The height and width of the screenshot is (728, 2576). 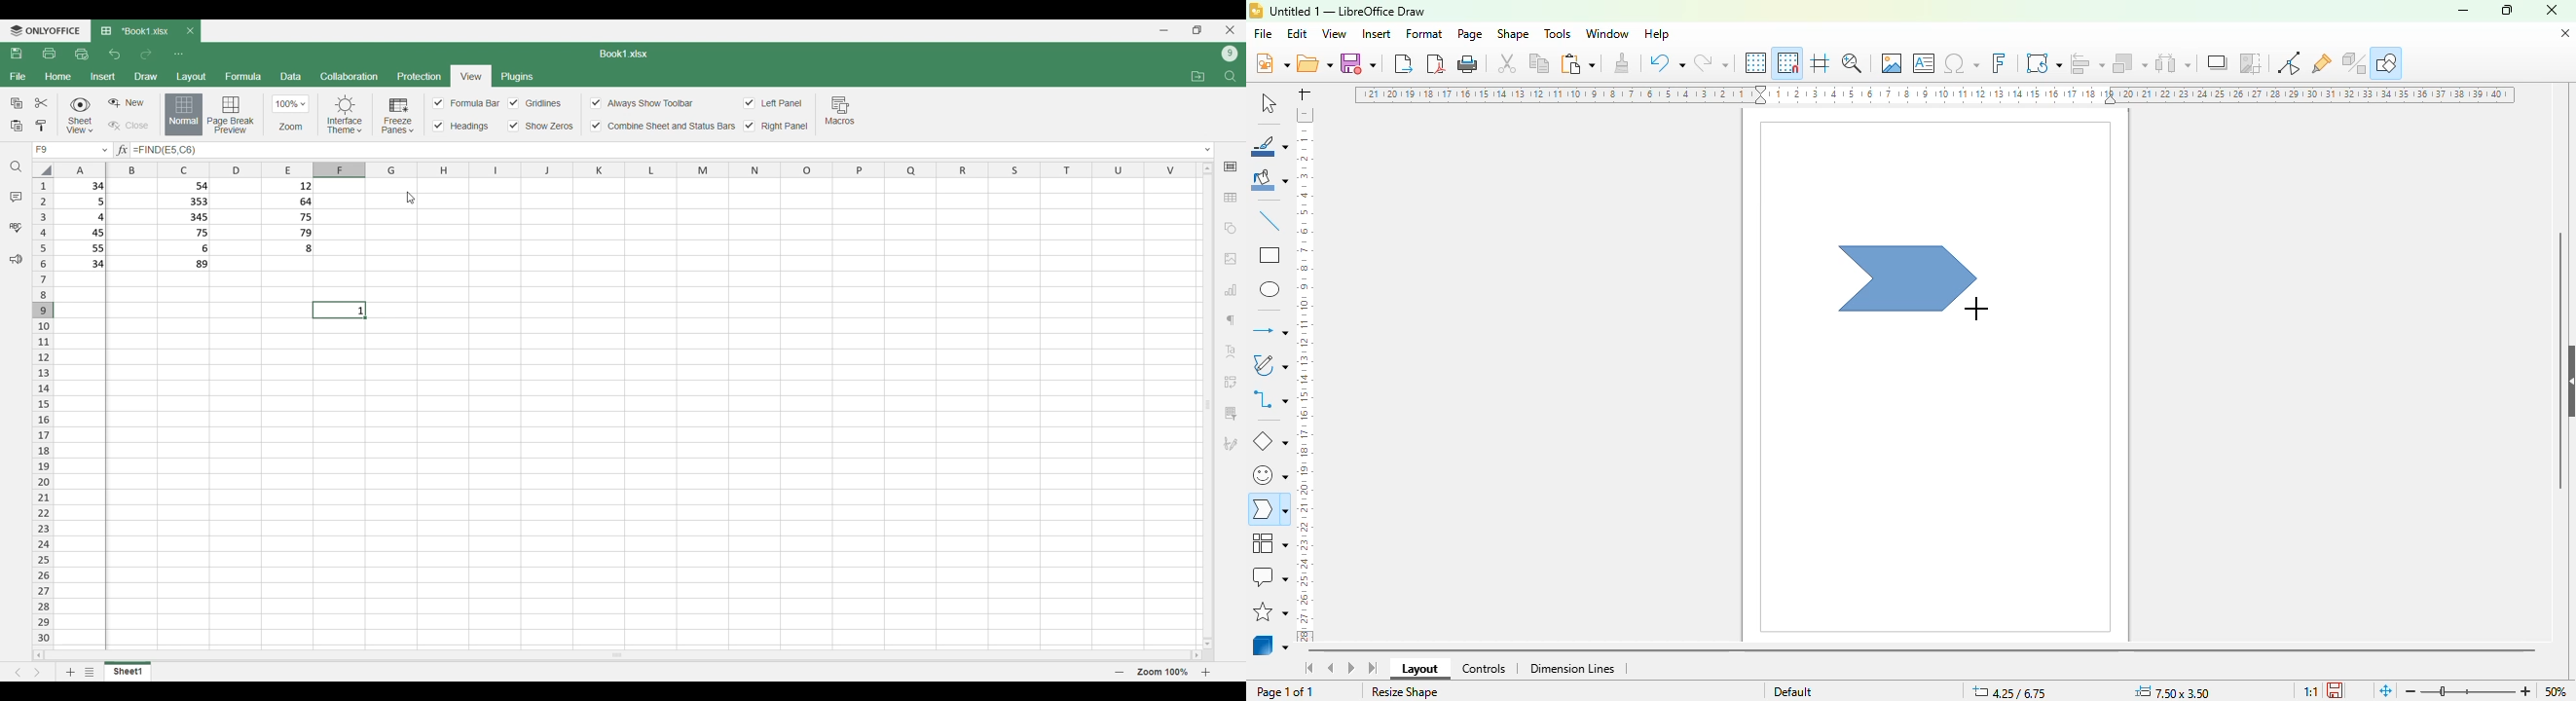 What do you see at coordinates (1193, 655) in the screenshot?
I see `move right` at bounding box center [1193, 655].